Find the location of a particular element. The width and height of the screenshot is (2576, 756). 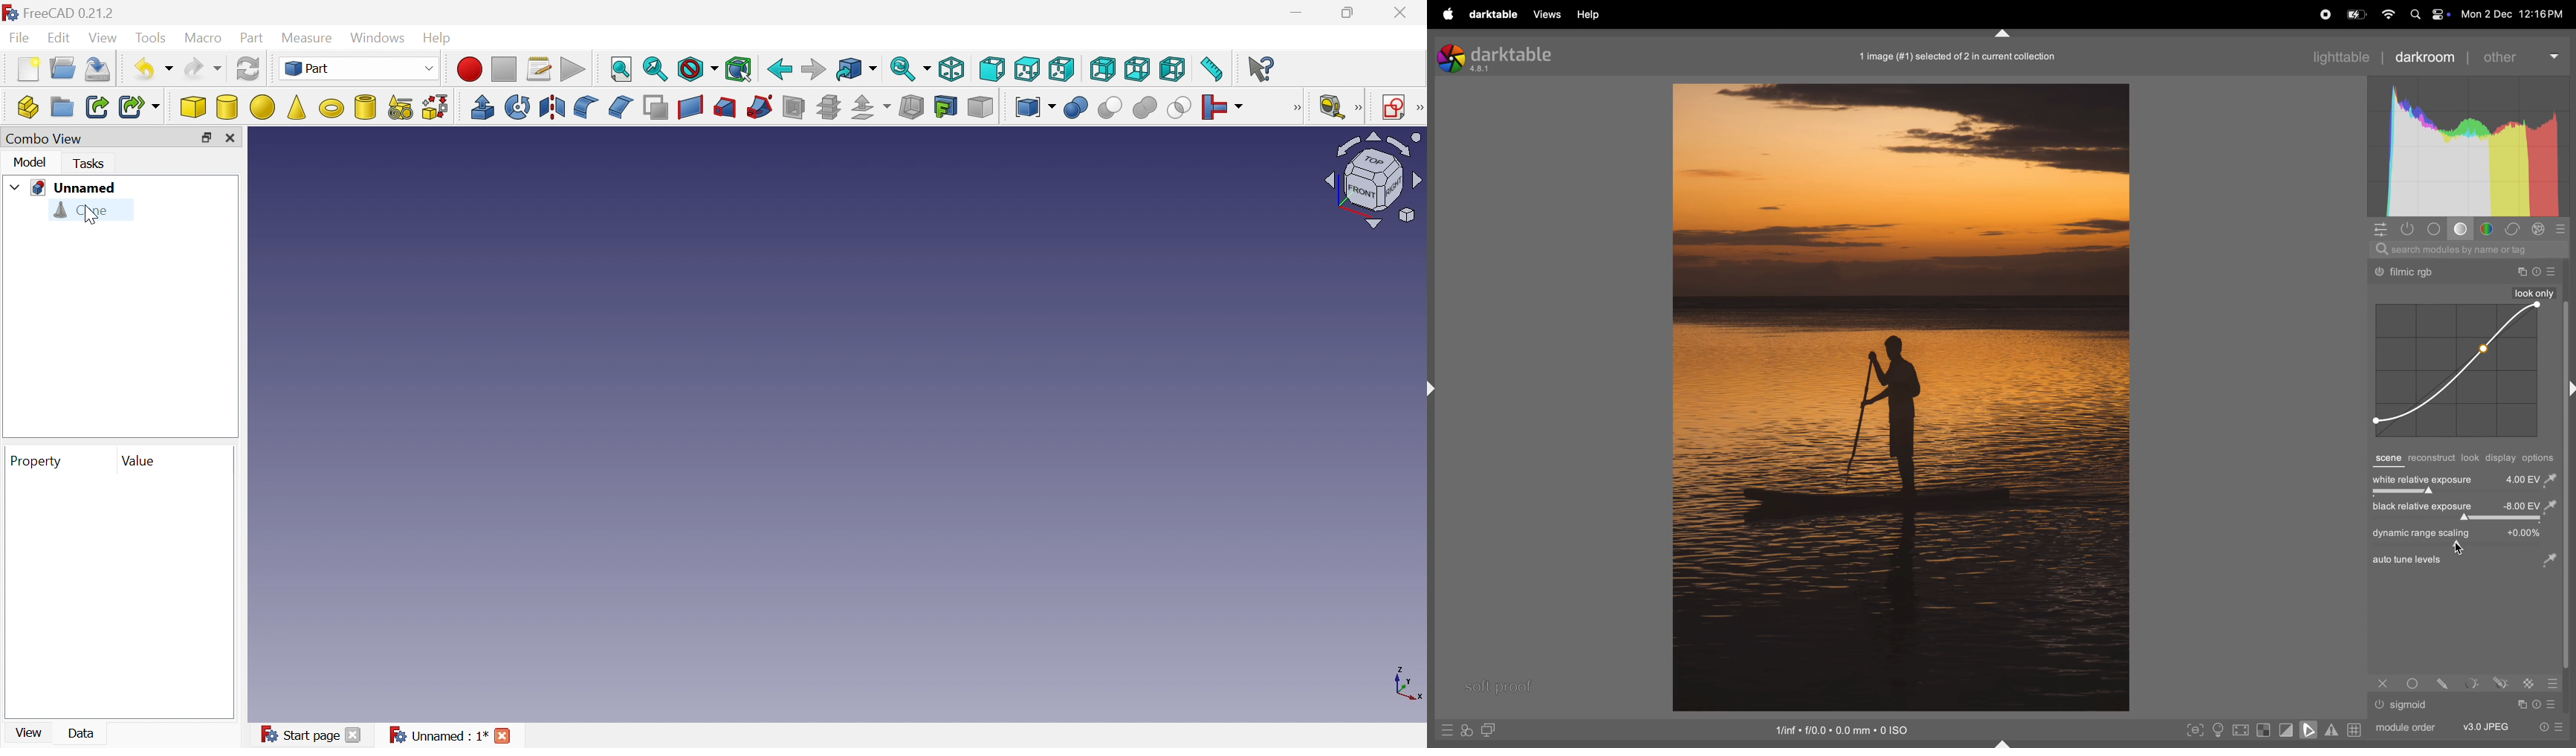

What's this? is located at coordinates (1263, 70).